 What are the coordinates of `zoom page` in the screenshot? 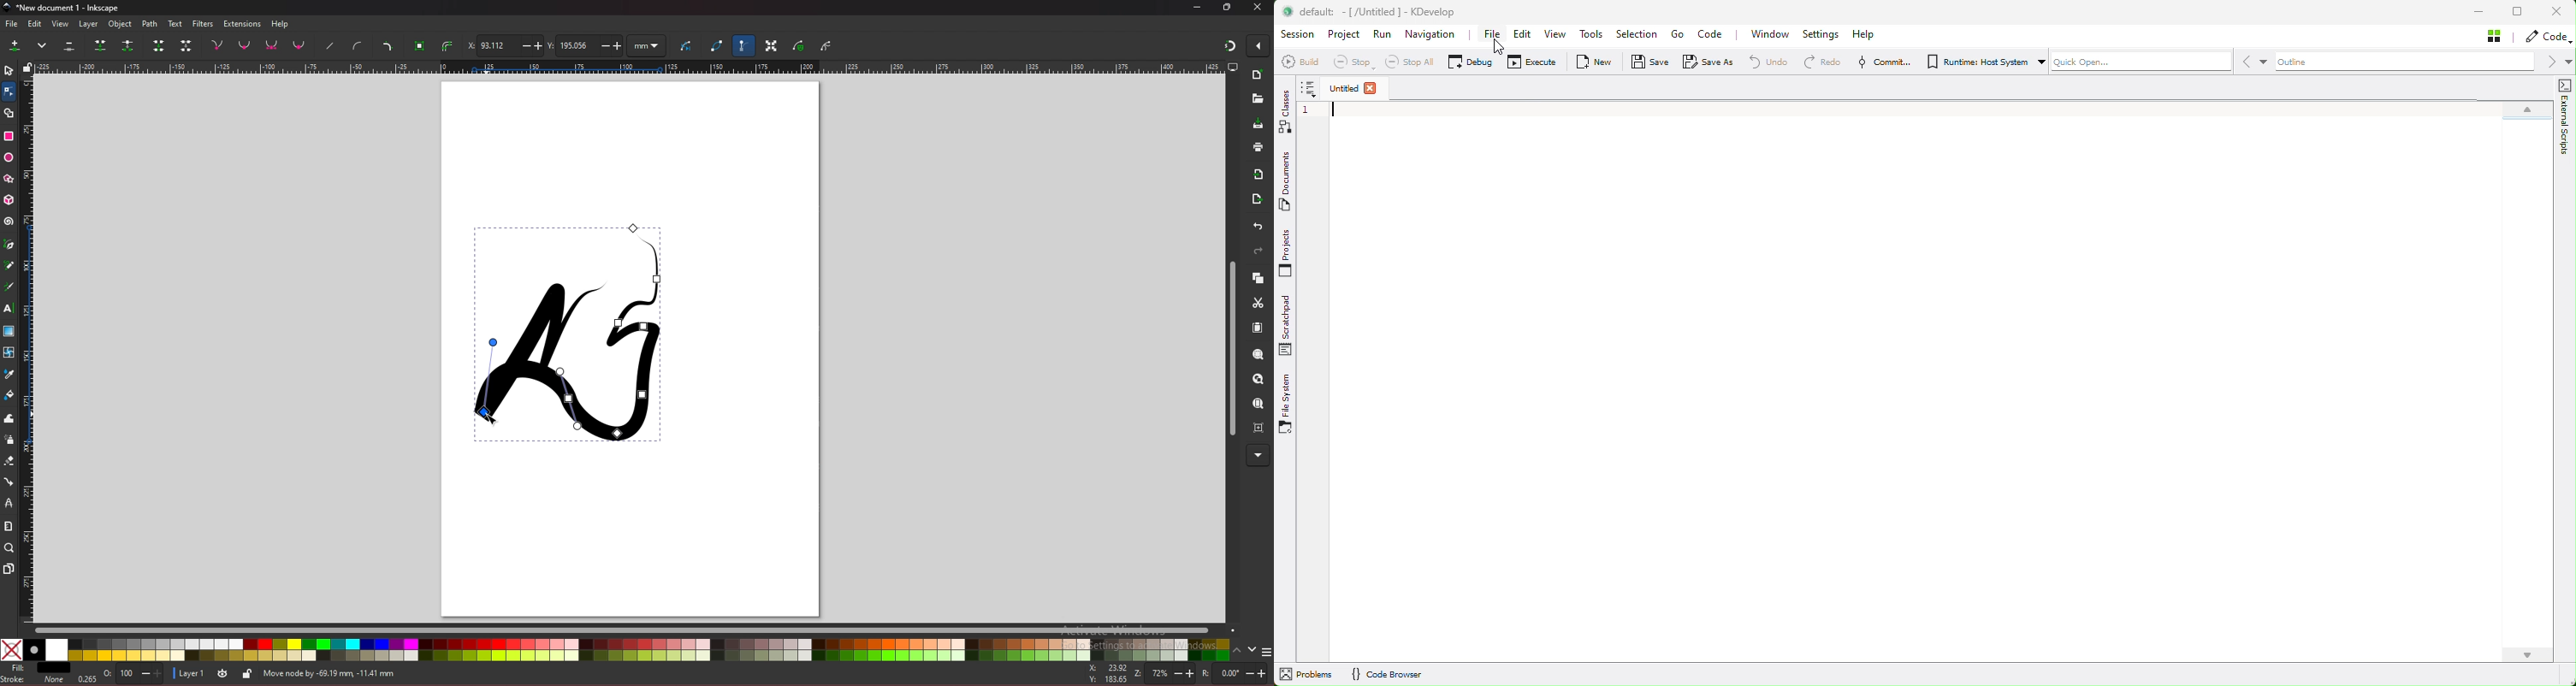 It's located at (1259, 403).